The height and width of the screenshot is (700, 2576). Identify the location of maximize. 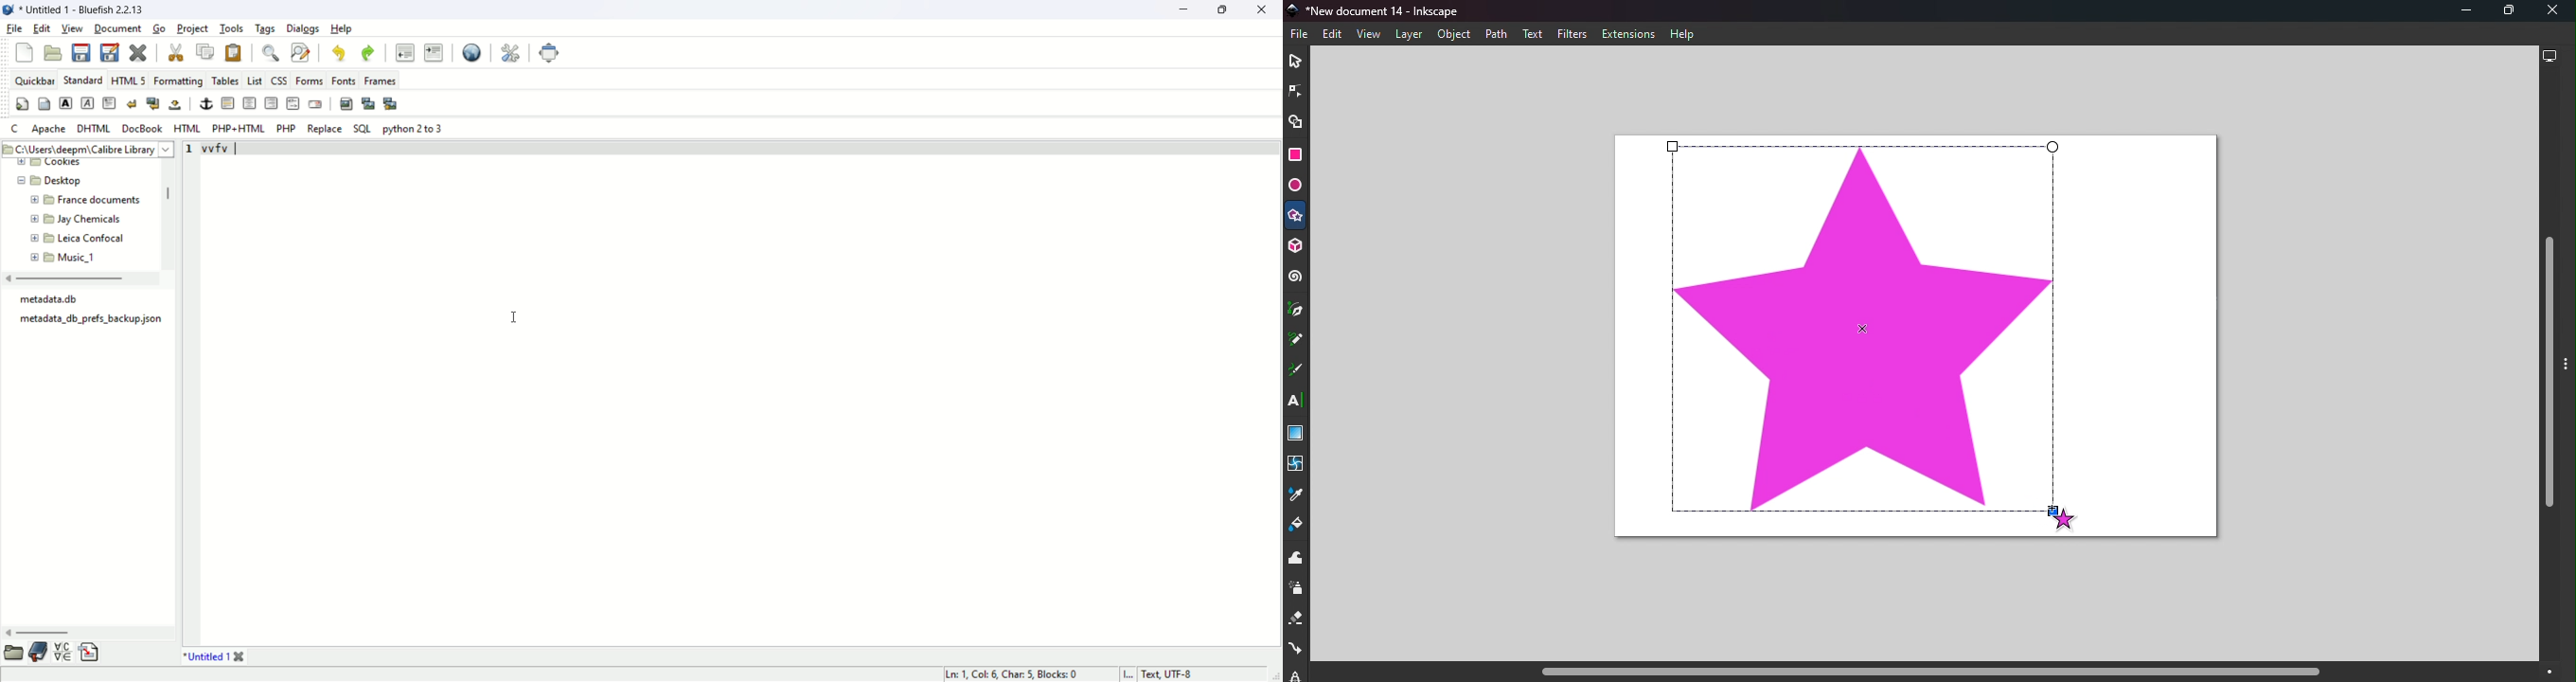
(1224, 9).